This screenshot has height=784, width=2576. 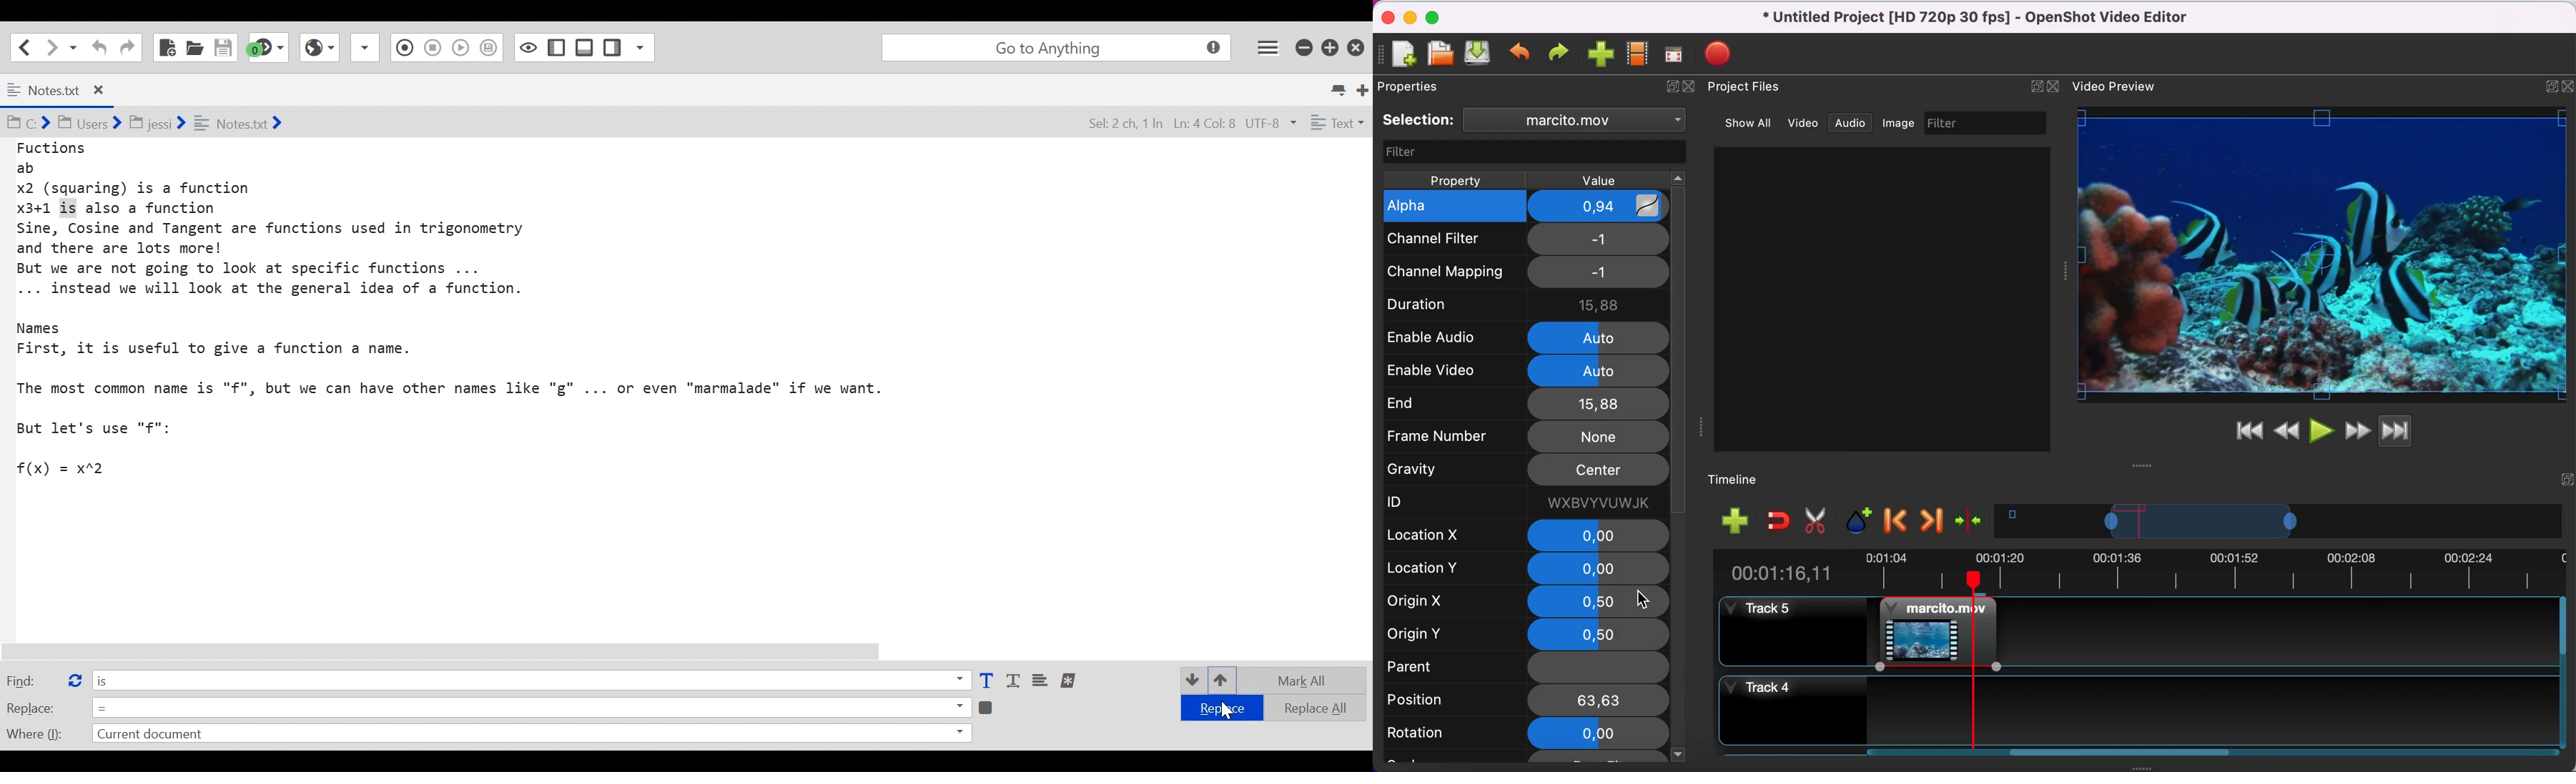 What do you see at coordinates (1601, 54) in the screenshot?
I see `import file` at bounding box center [1601, 54].